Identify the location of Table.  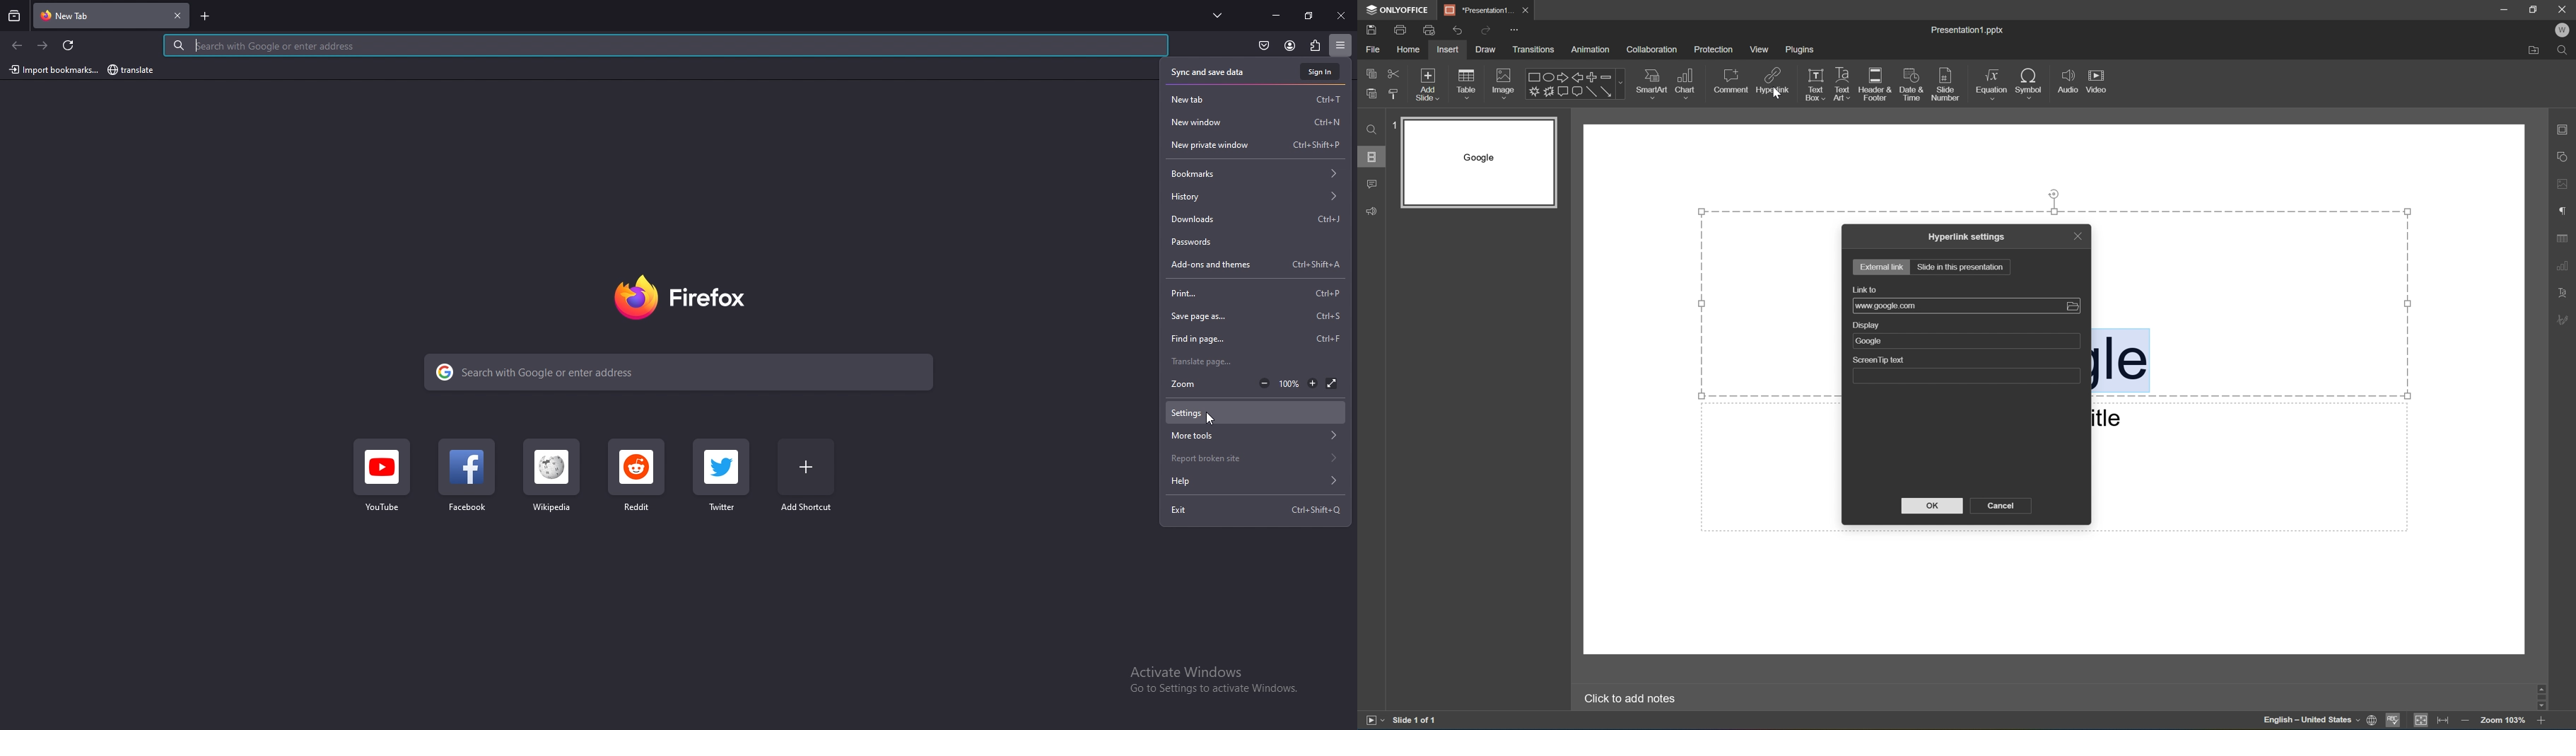
(1468, 86).